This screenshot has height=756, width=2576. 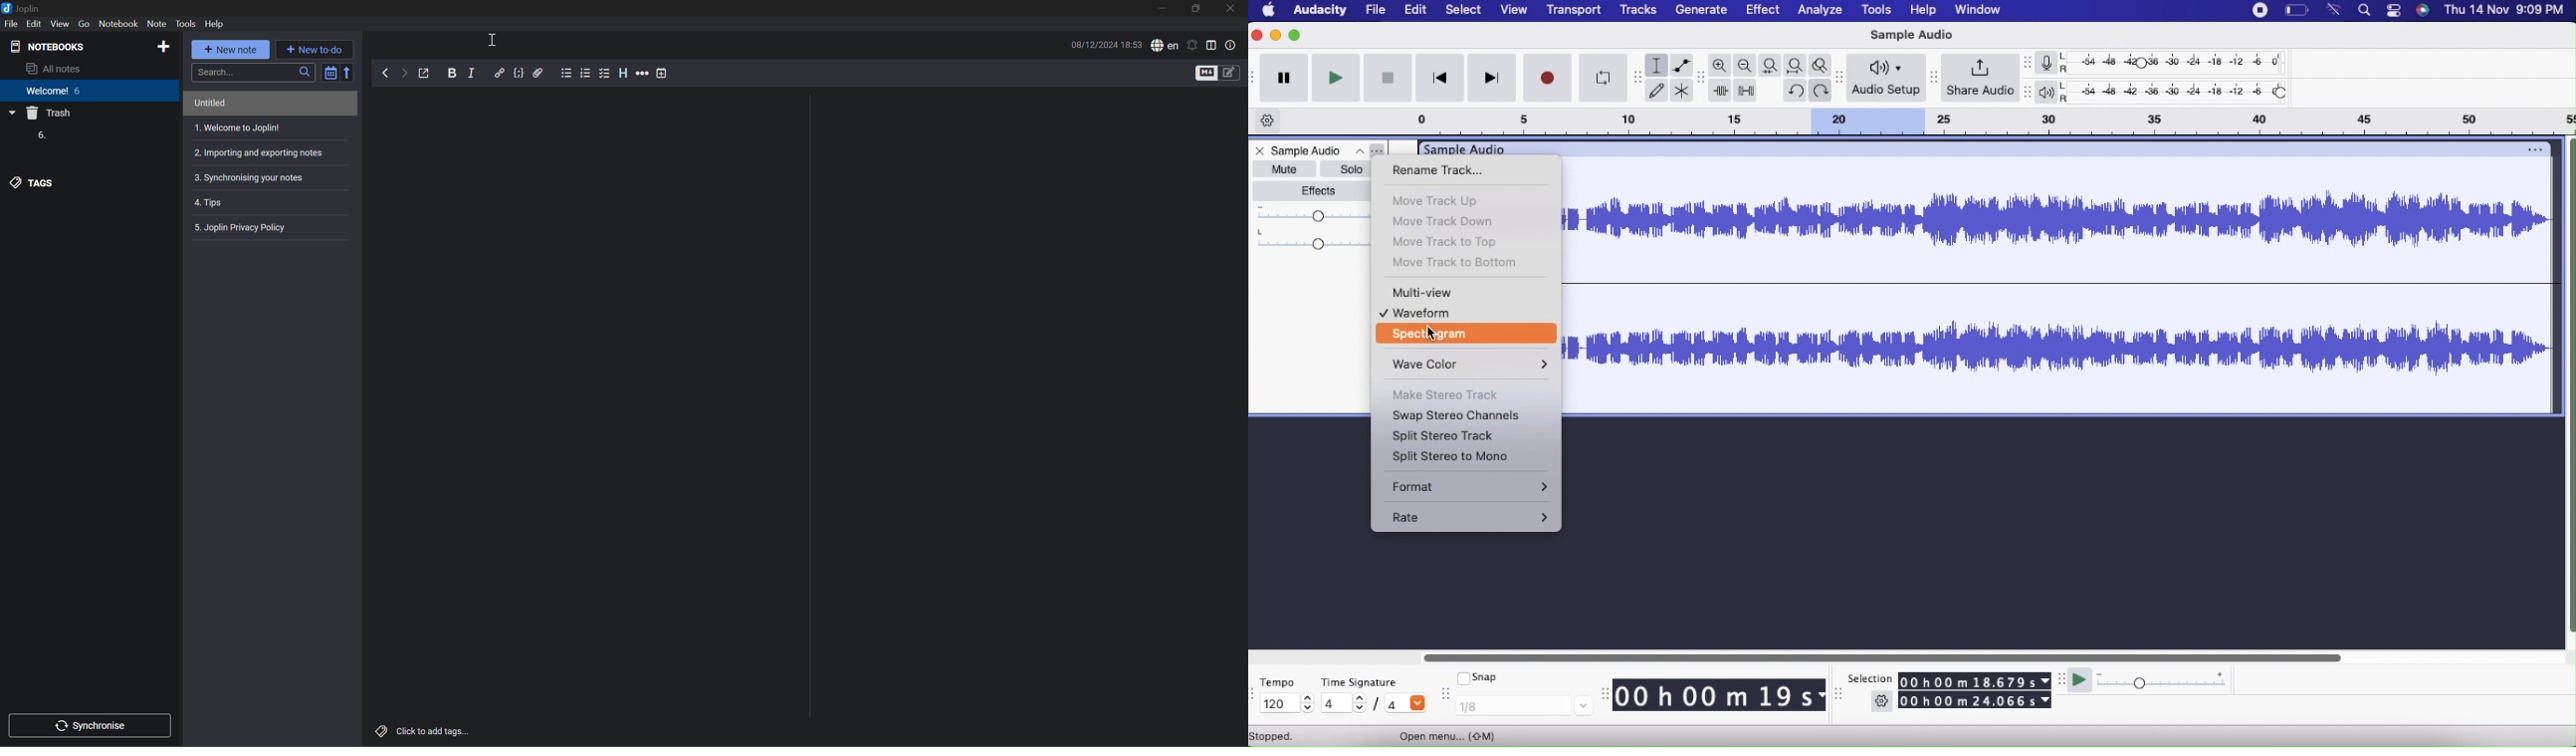 I want to click on Split Stereo to Mono, so click(x=1447, y=457).